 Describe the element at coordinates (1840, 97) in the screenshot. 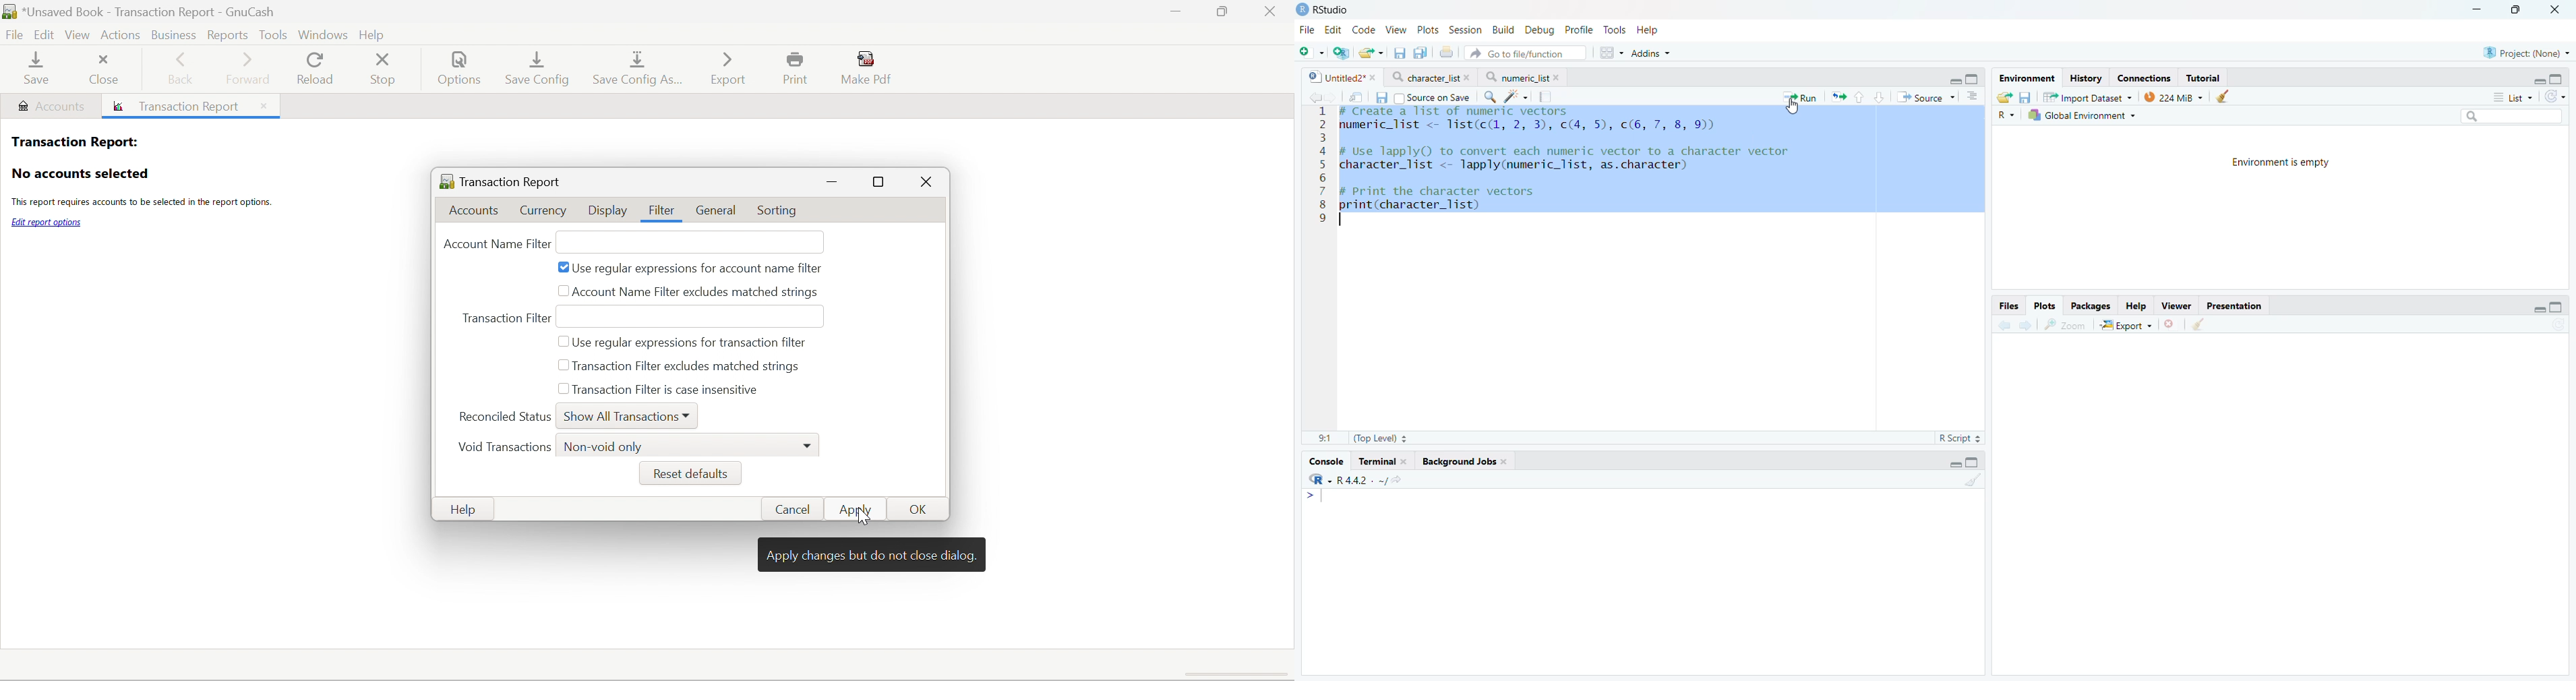

I see `Re-run previous code section` at that location.